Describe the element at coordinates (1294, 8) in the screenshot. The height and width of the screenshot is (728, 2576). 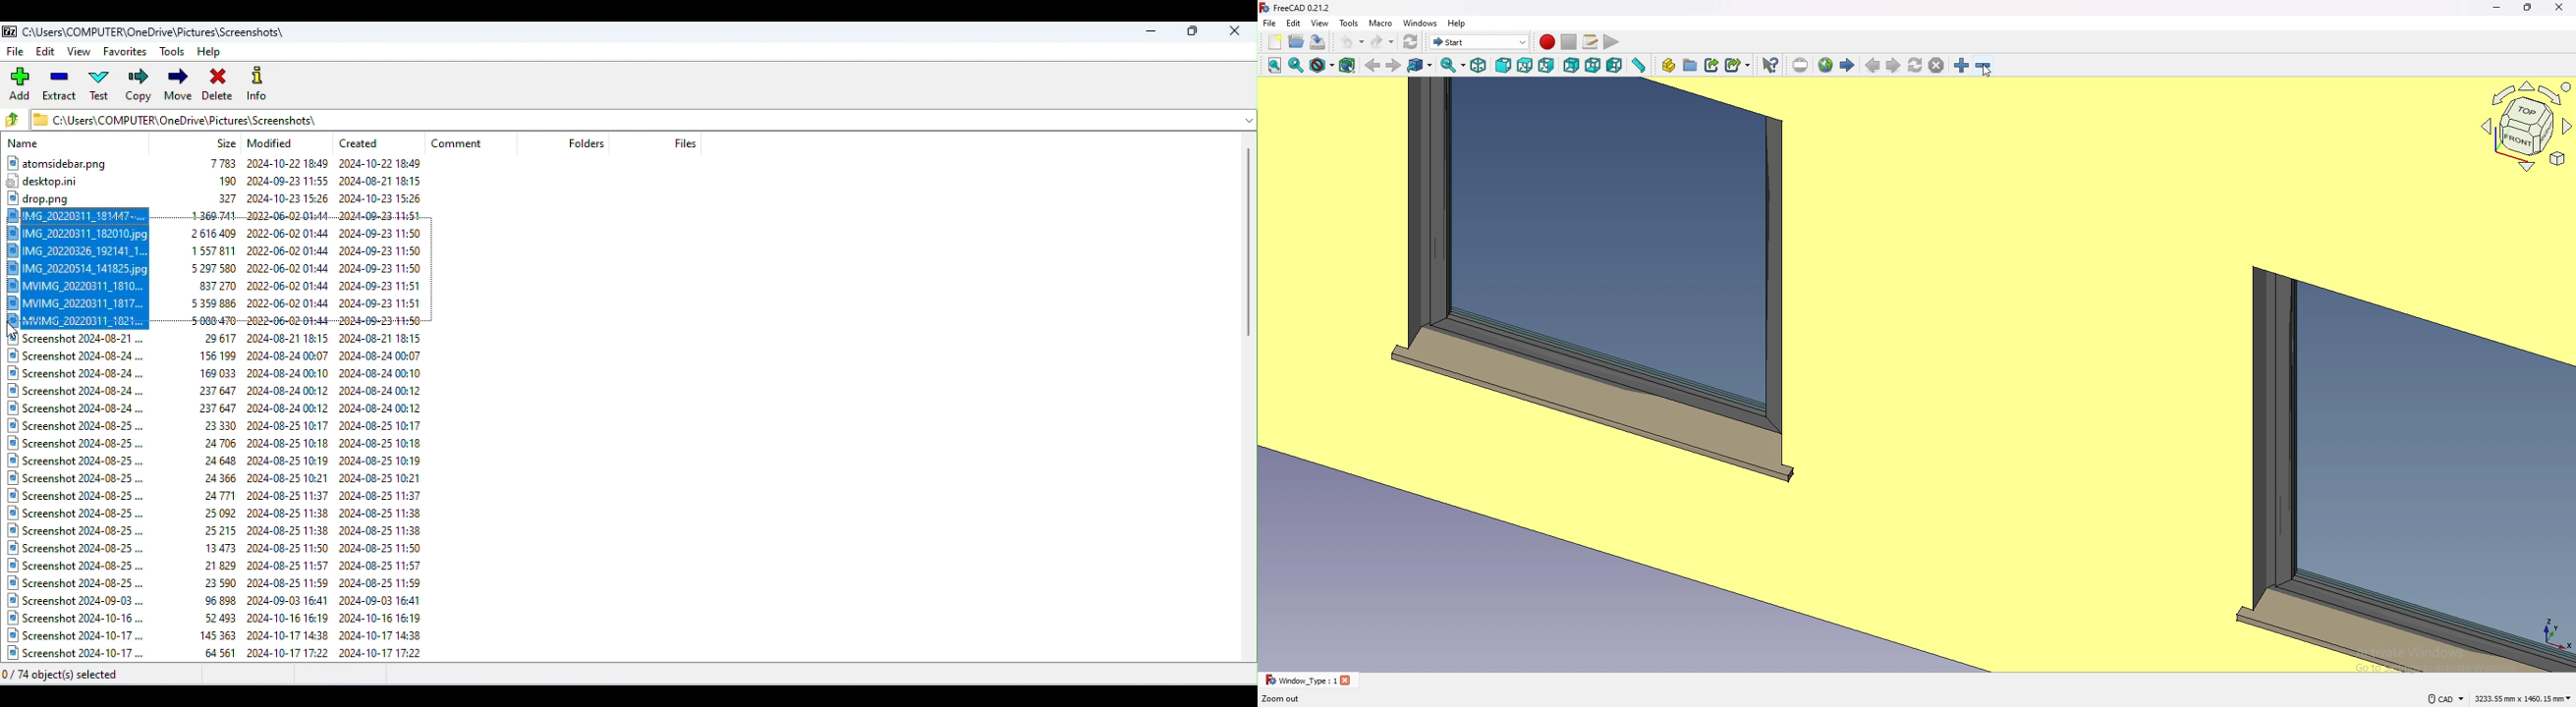
I see `freeCAD` at that location.